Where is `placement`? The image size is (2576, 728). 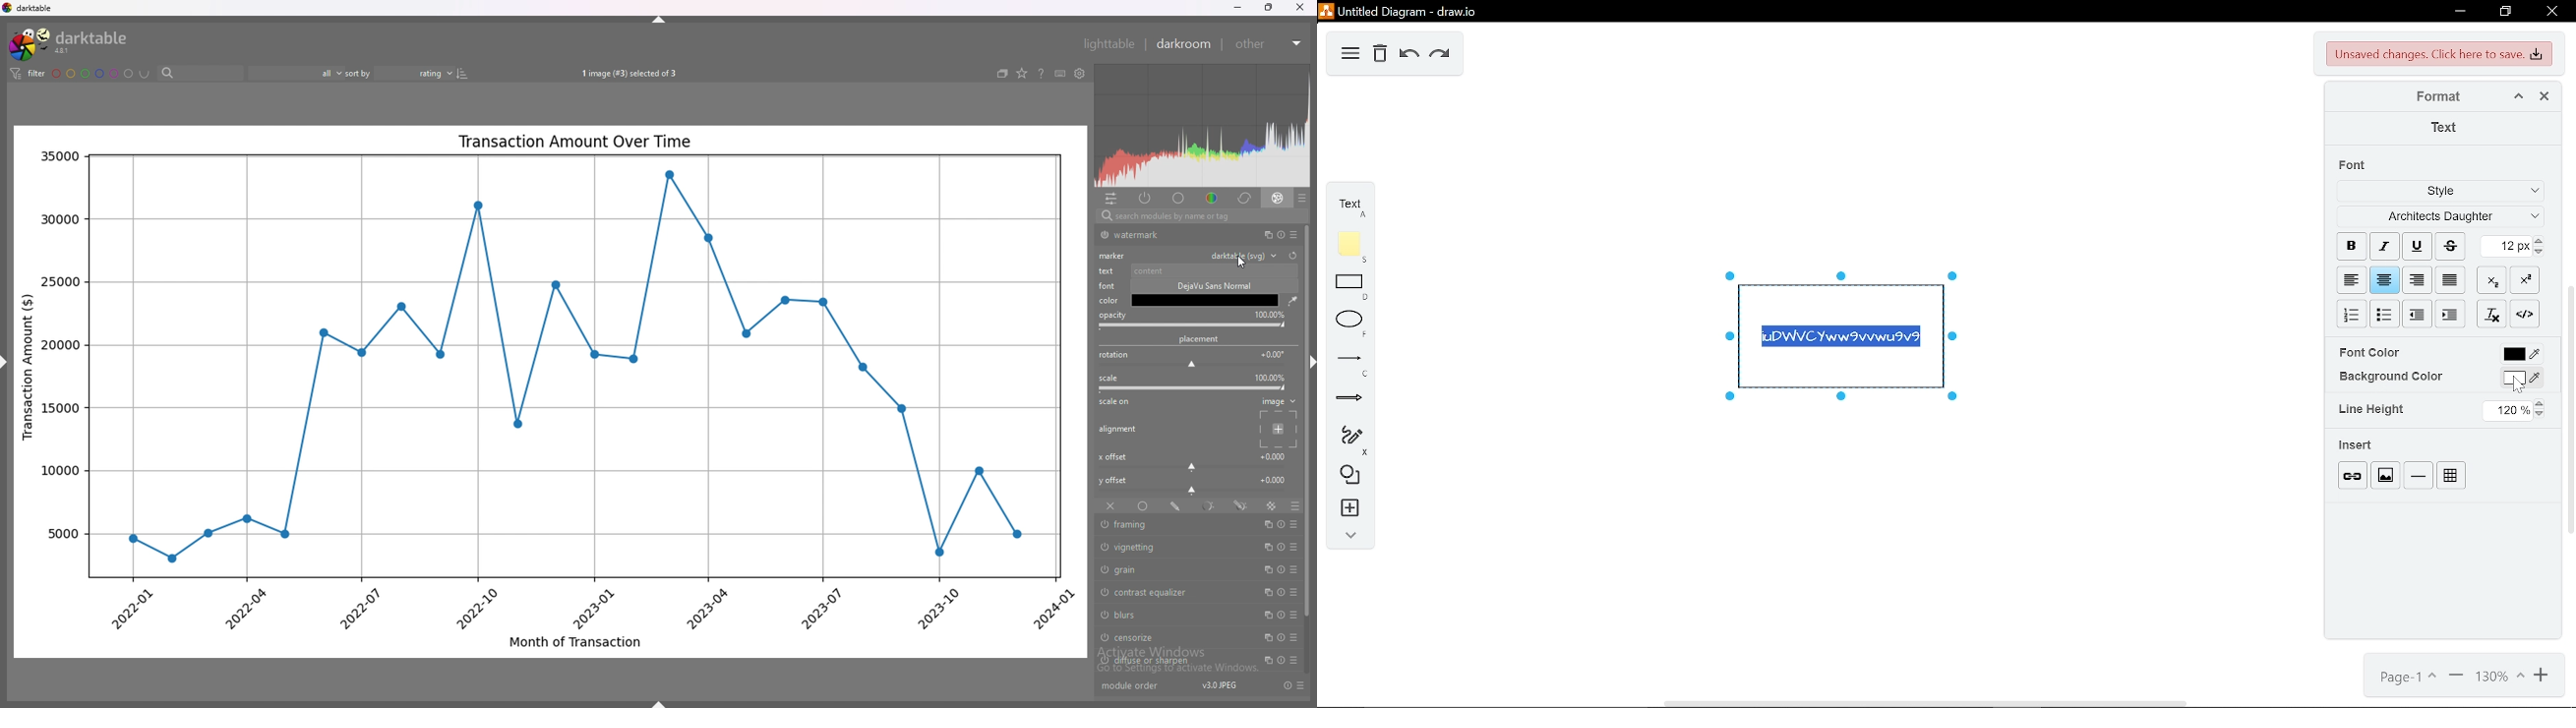
placement is located at coordinates (1201, 339).